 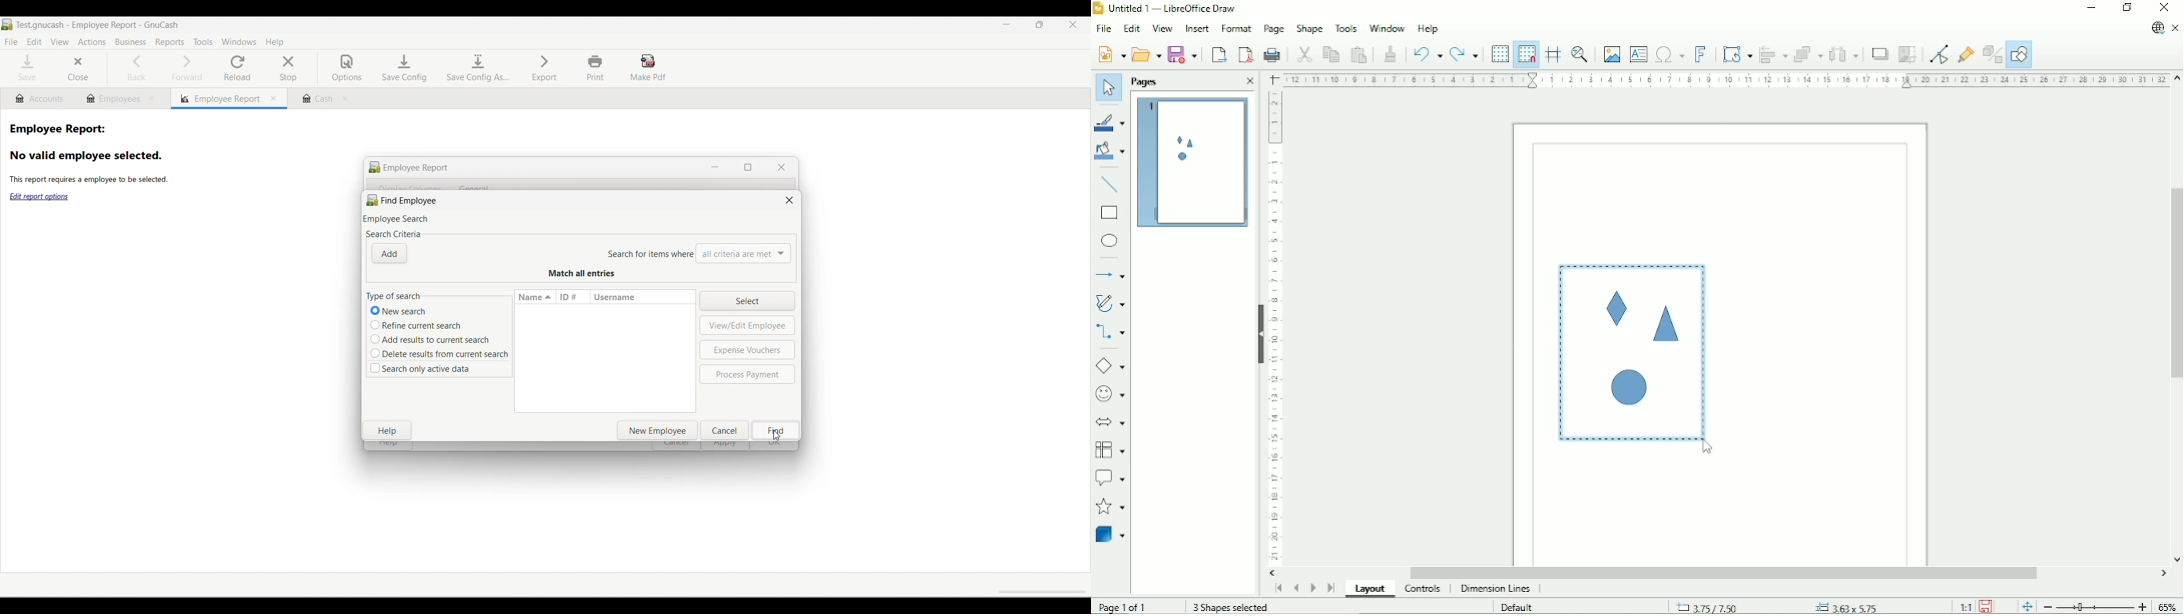 I want to click on Helplines while moving, so click(x=1552, y=54).